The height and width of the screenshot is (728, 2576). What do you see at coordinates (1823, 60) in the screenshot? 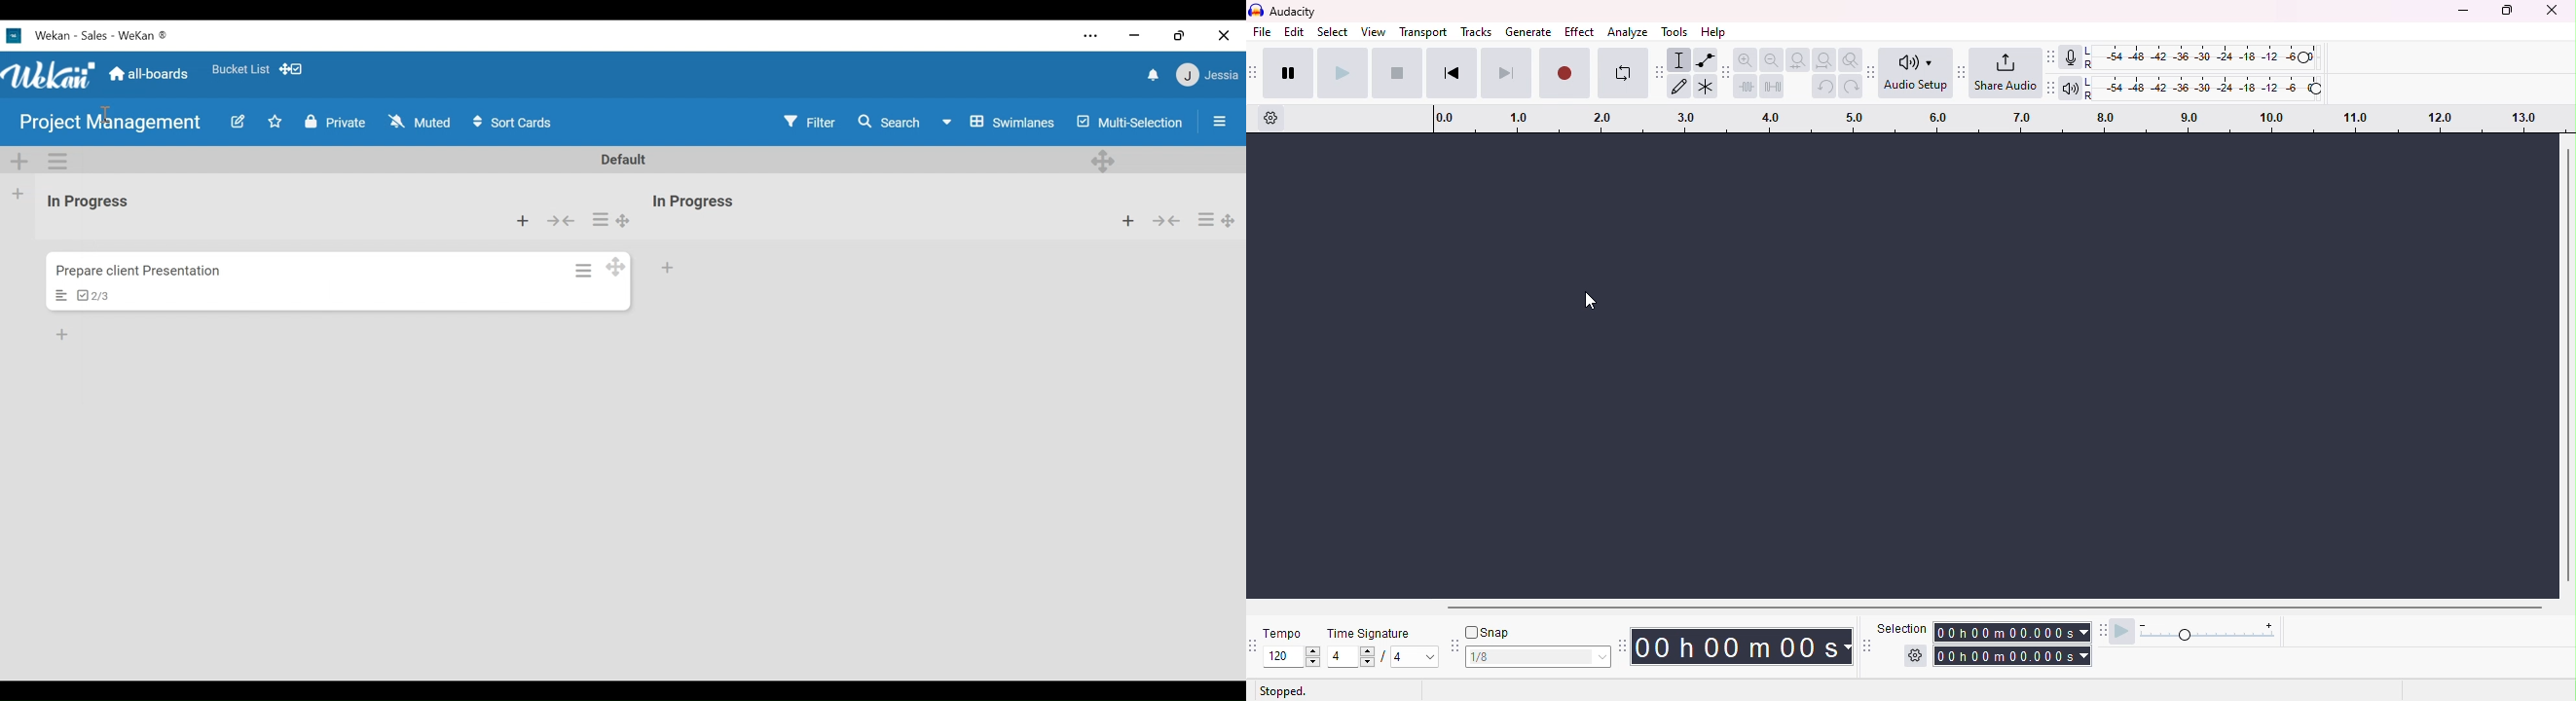
I see `fit project to width` at bounding box center [1823, 60].